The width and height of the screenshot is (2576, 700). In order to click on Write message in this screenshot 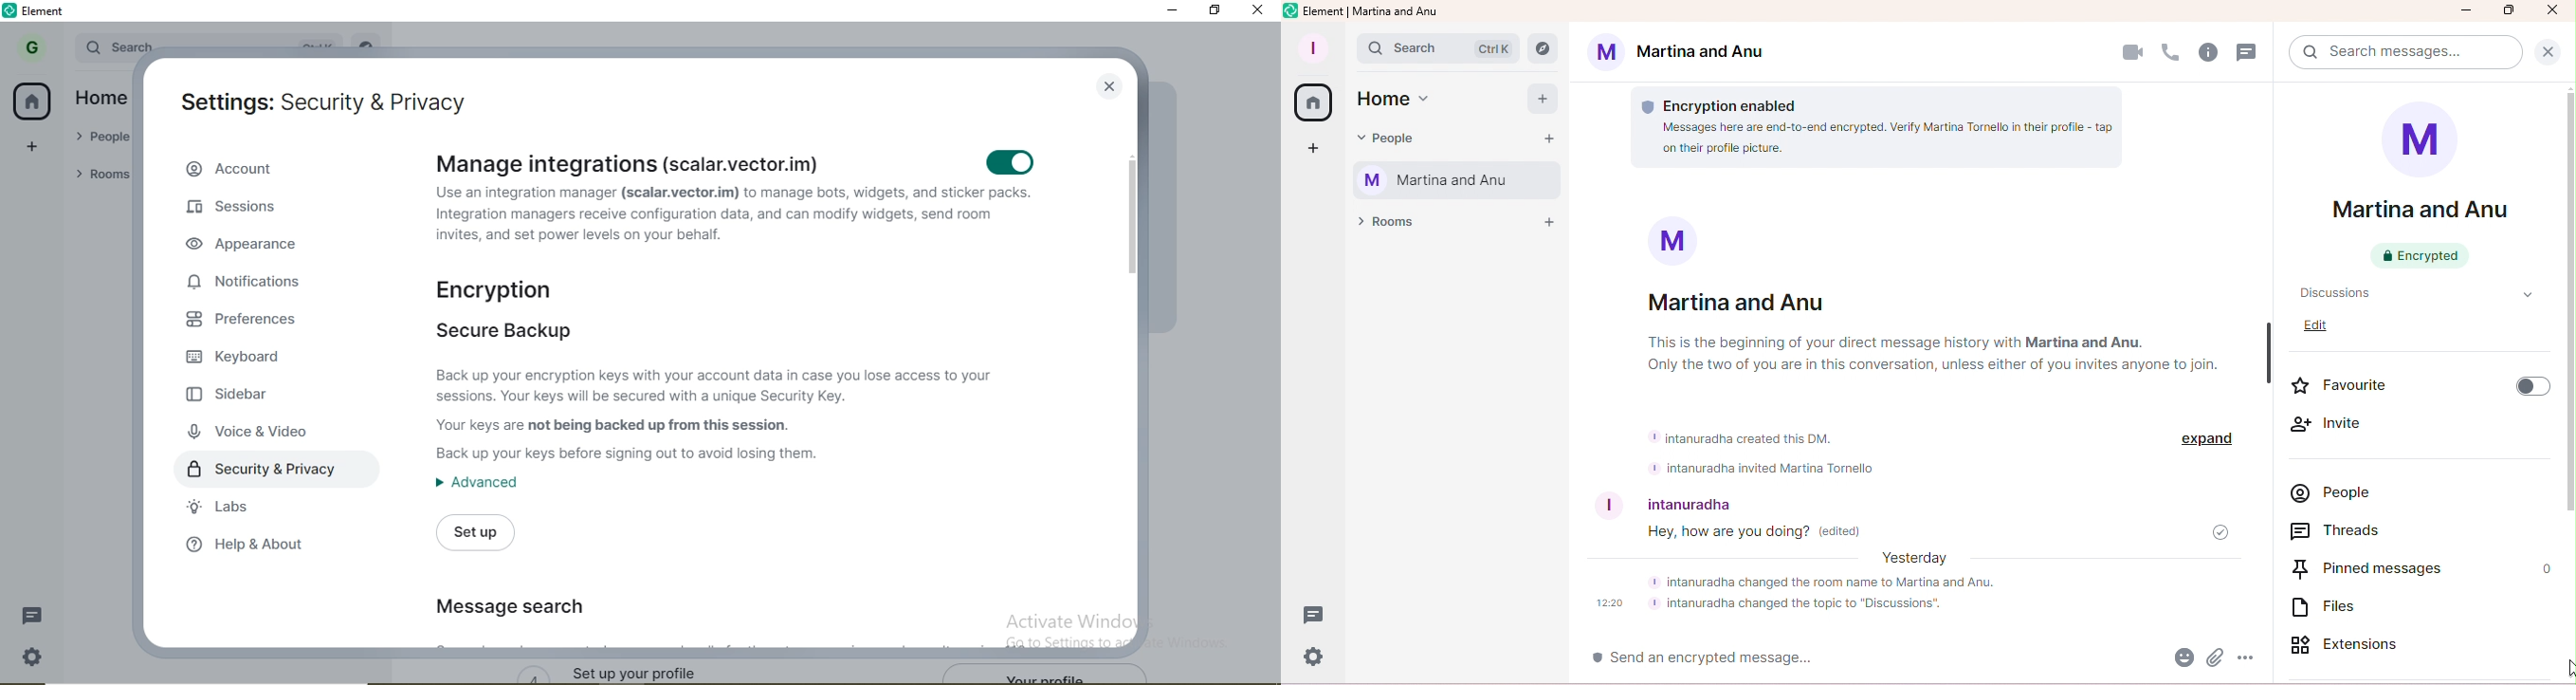, I will do `click(1771, 659)`.